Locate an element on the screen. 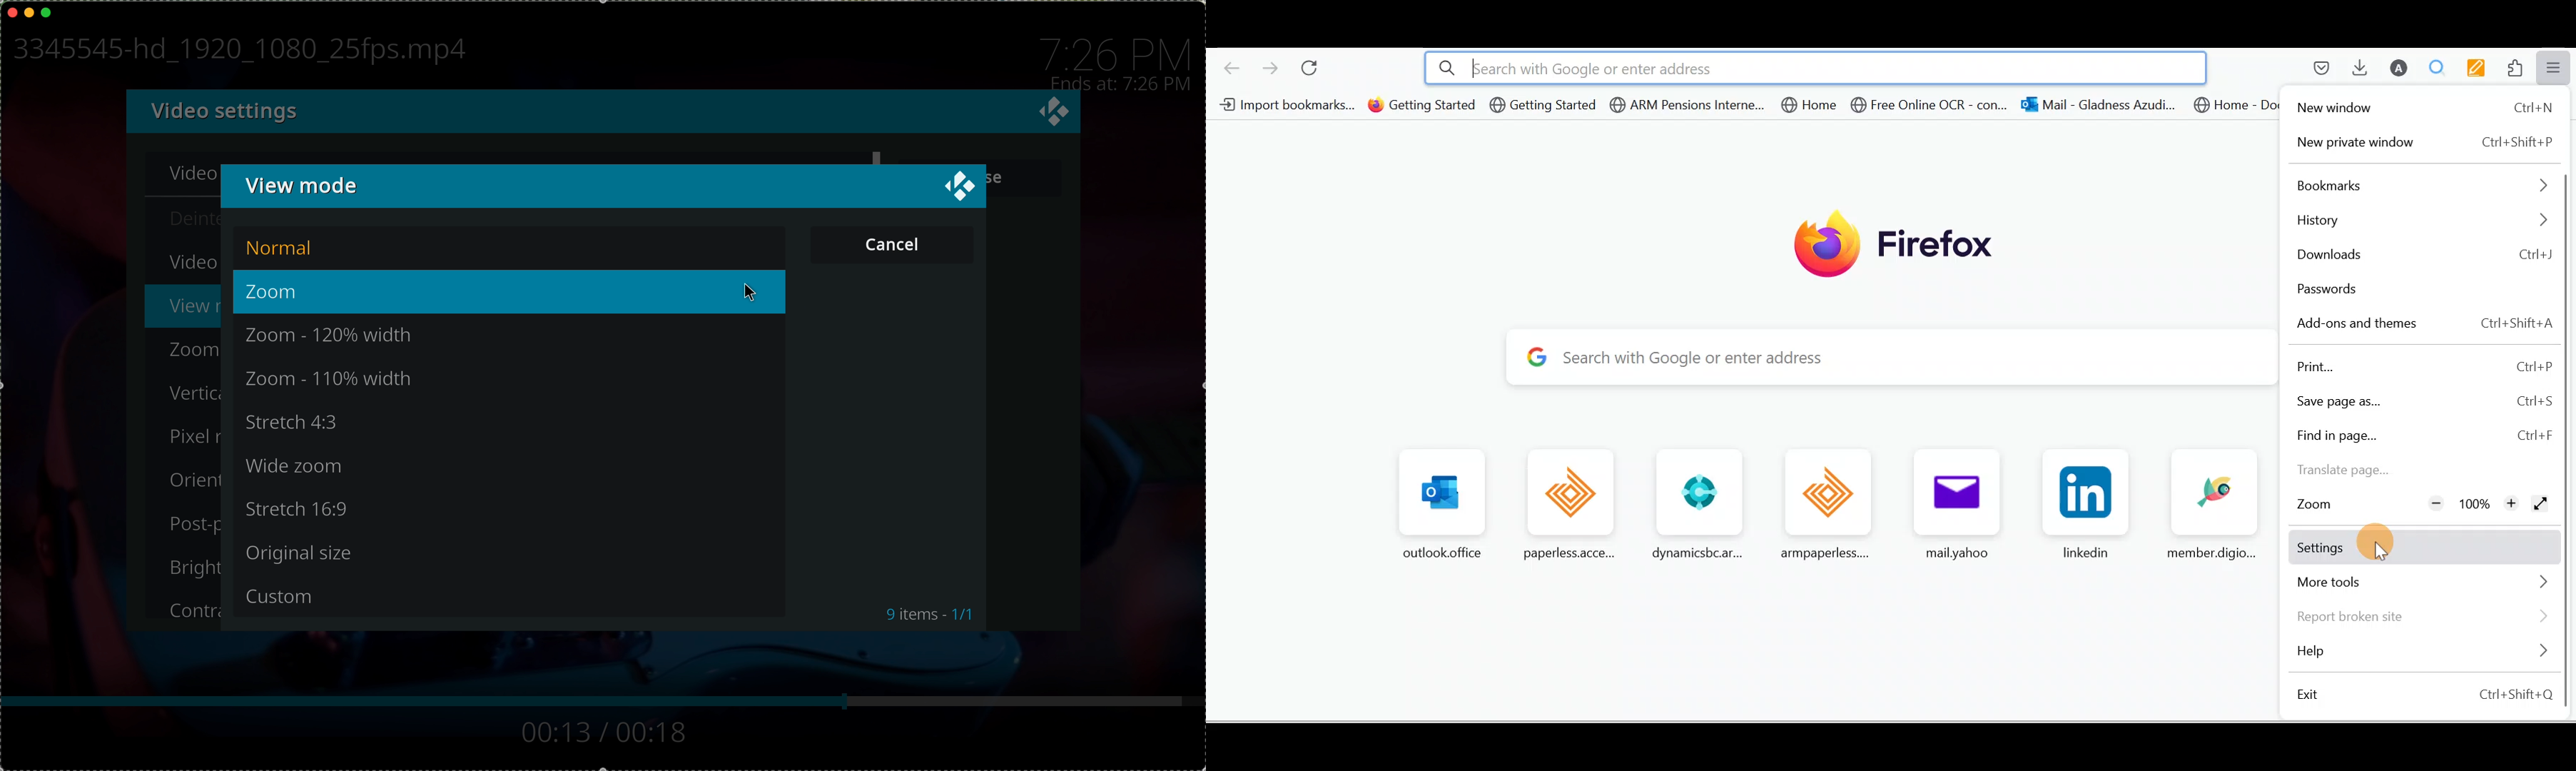 The width and height of the screenshot is (2576, 784). Print       Ctrl+P is located at coordinates (2420, 366).